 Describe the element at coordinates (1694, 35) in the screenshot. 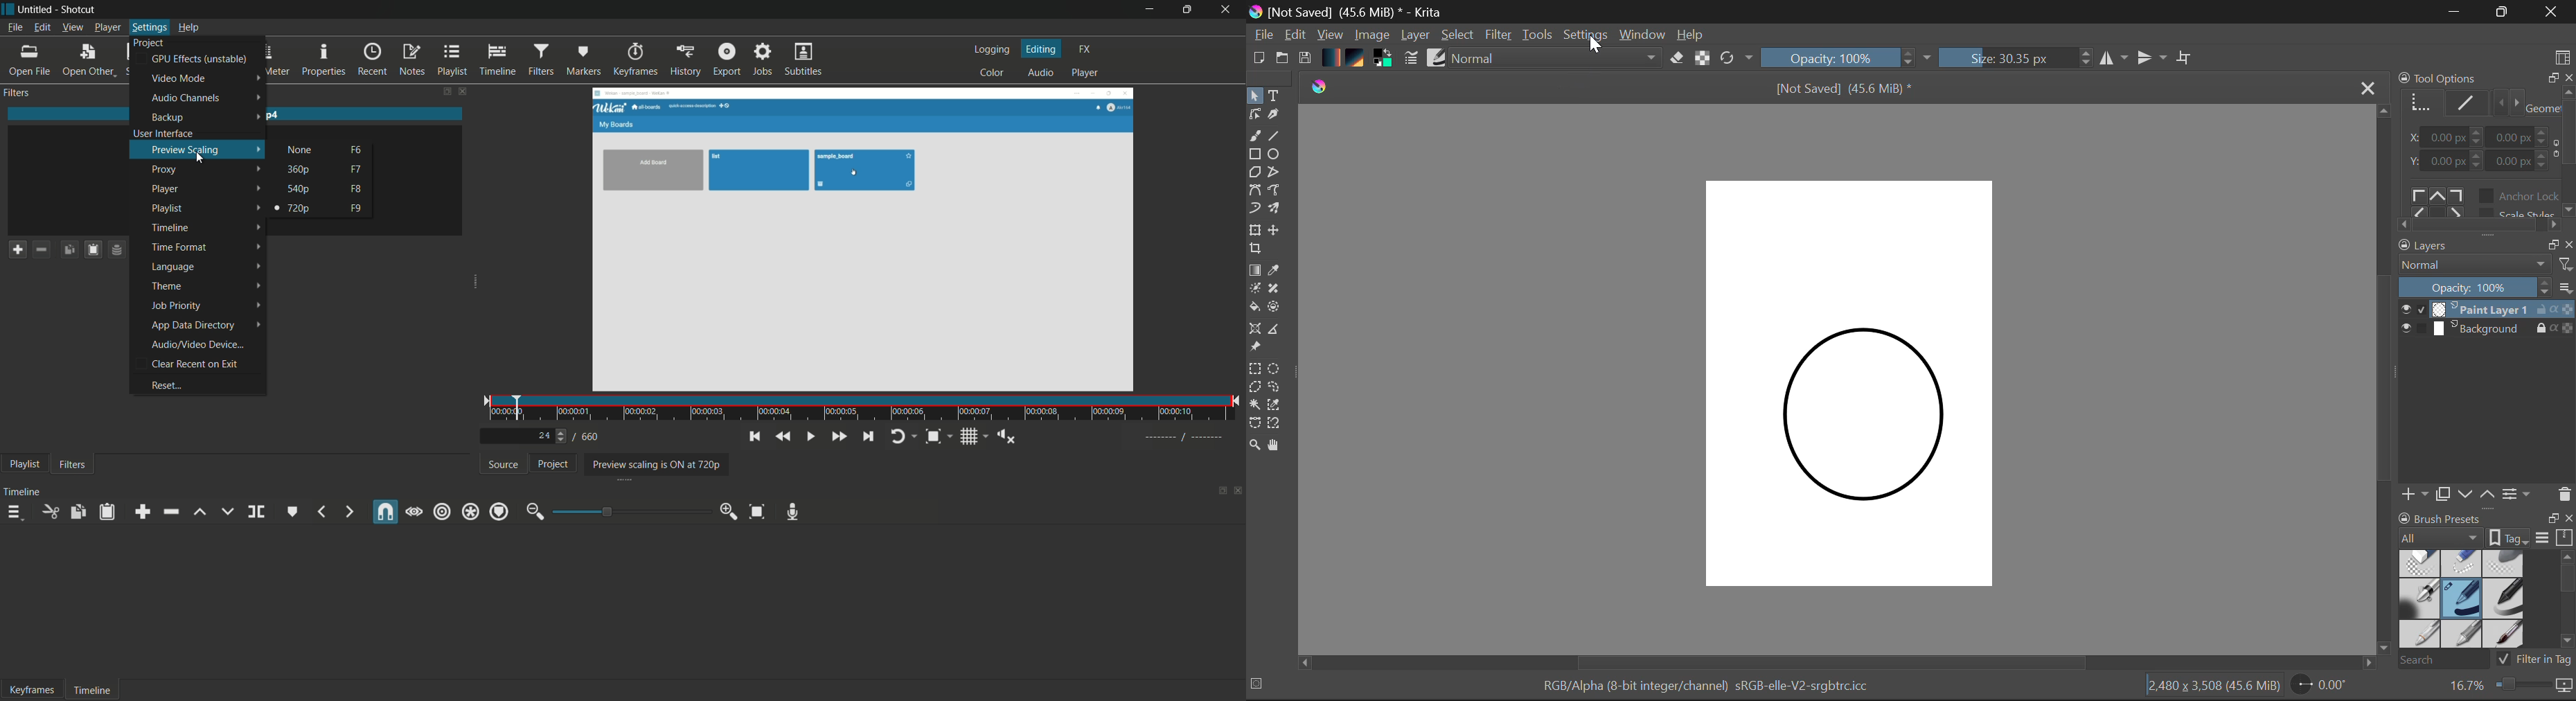

I see `Help` at that location.